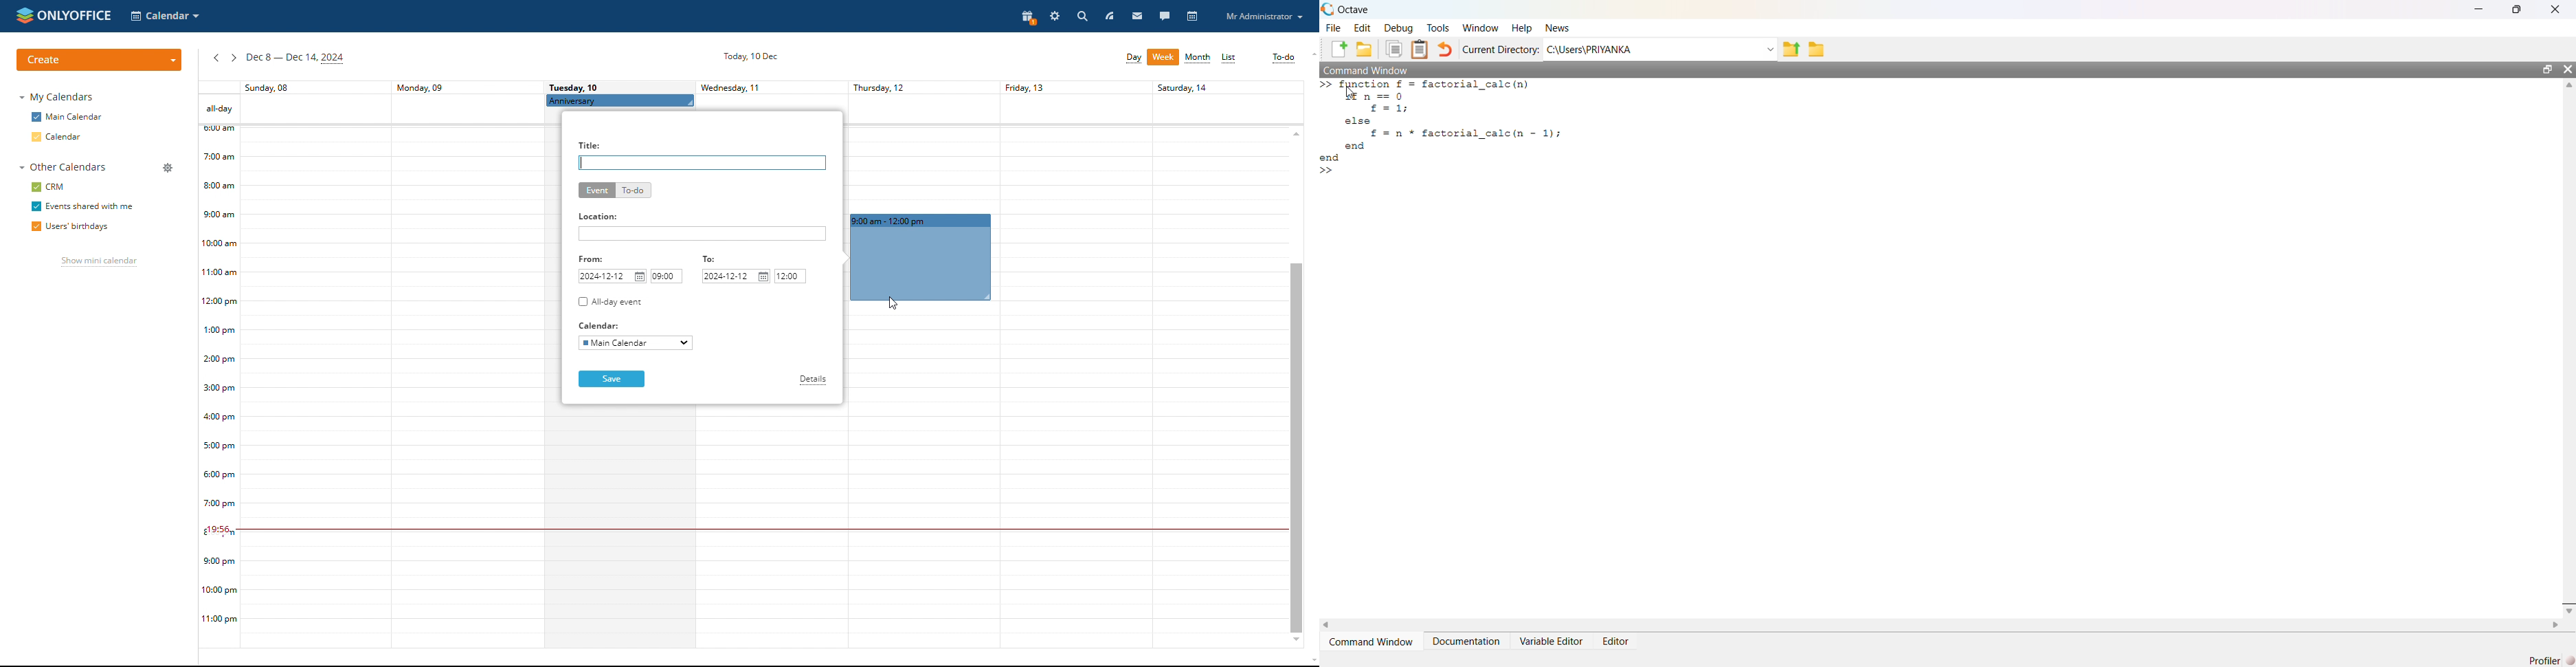 The image size is (2576, 672). What do you see at coordinates (1137, 15) in the screenshot?
I see `mail` at bounding box center [1137, 15].